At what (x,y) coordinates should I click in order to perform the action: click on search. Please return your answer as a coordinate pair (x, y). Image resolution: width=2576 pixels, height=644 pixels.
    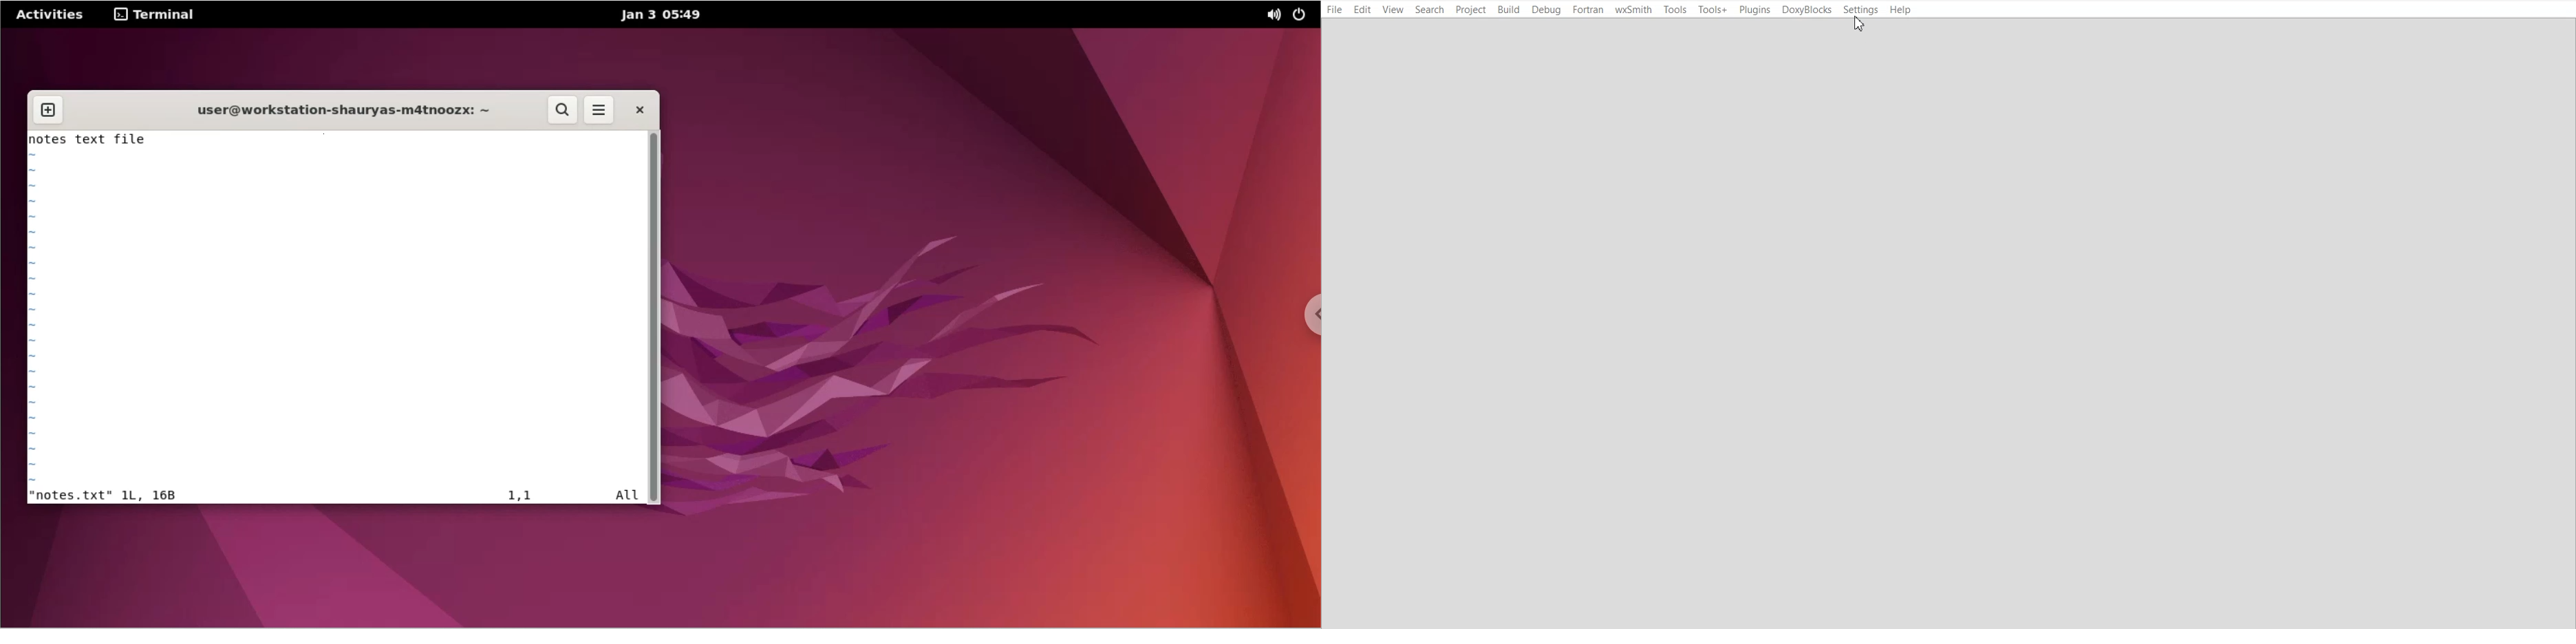
    Looking at the image, I should click on (564, 110).